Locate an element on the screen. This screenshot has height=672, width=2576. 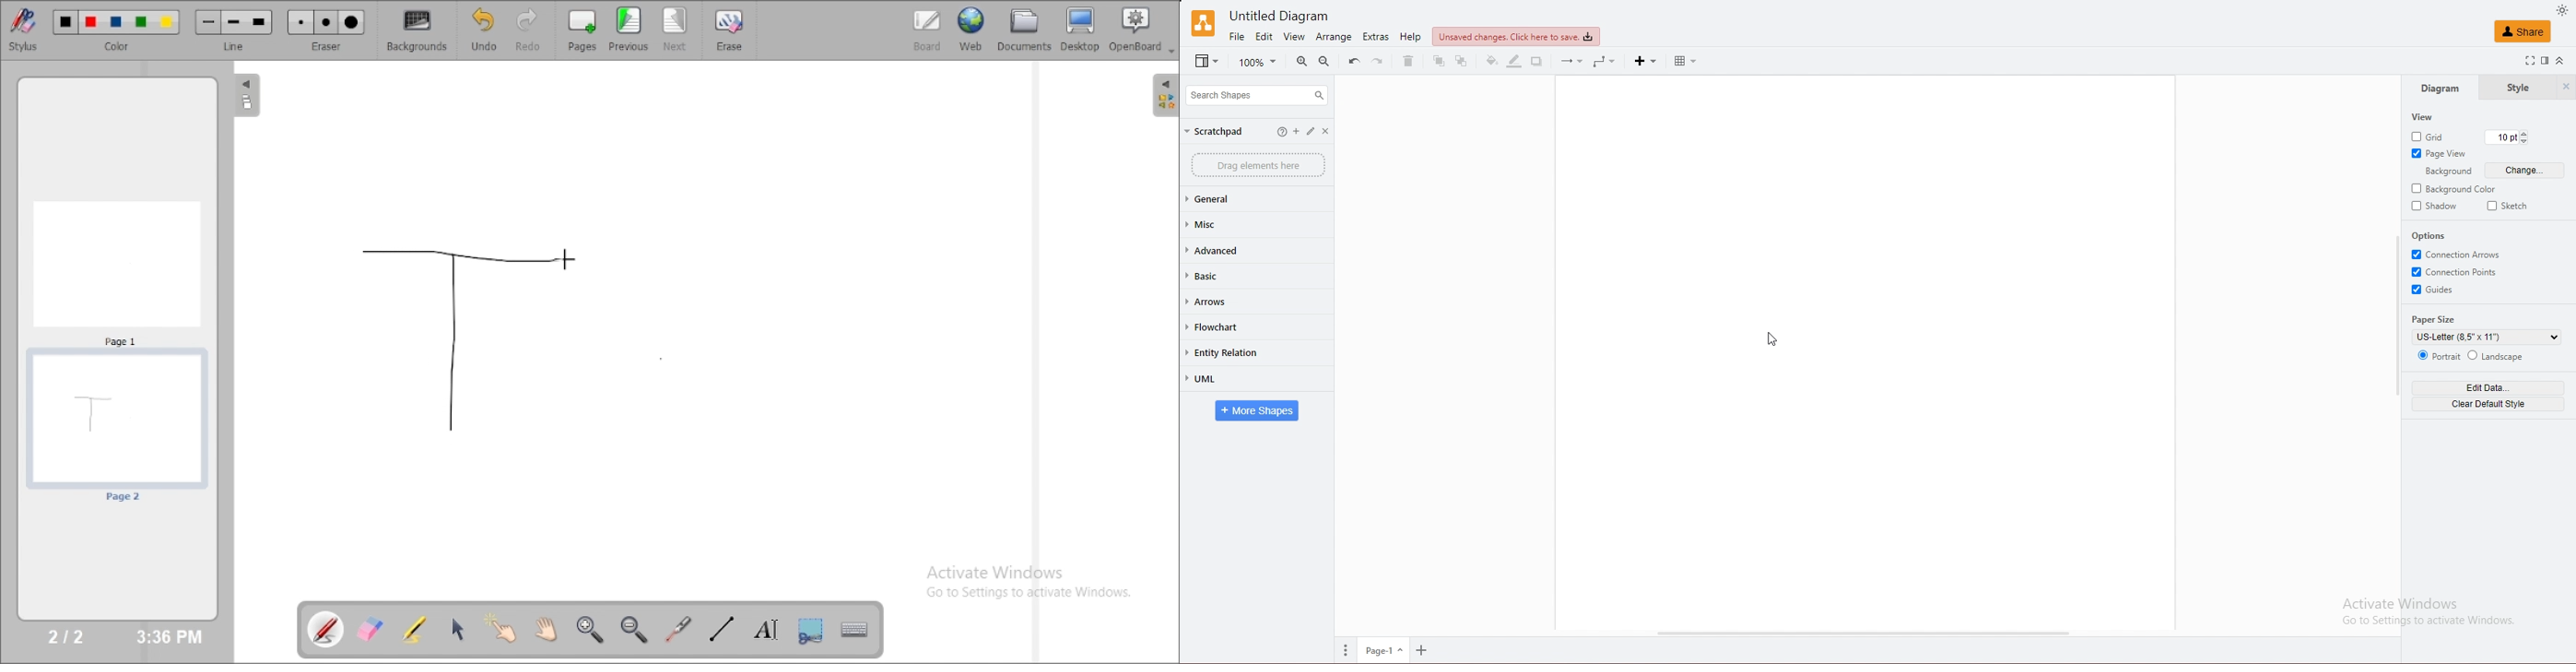
connection points is located at coordinates (2460, 272).